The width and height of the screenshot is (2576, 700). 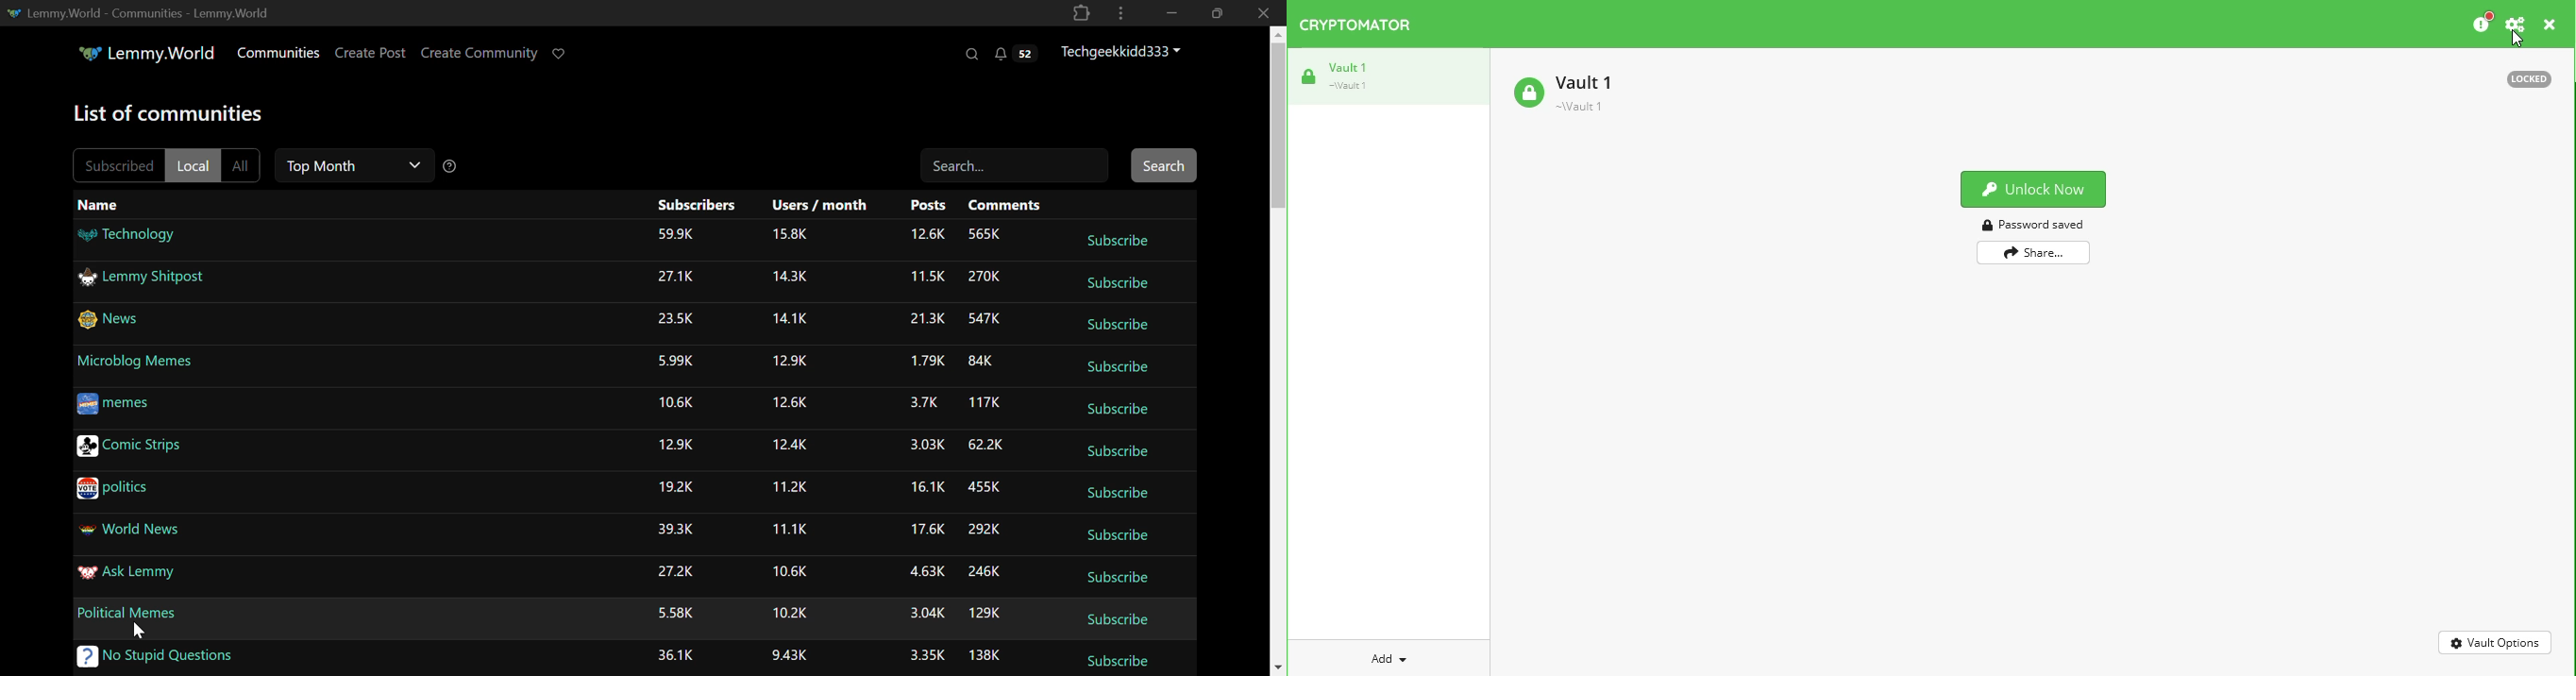 What do you see at coordinates (1352, 75) in the screenshot?
I see `vault 1` at bounding box center [1352, 75].